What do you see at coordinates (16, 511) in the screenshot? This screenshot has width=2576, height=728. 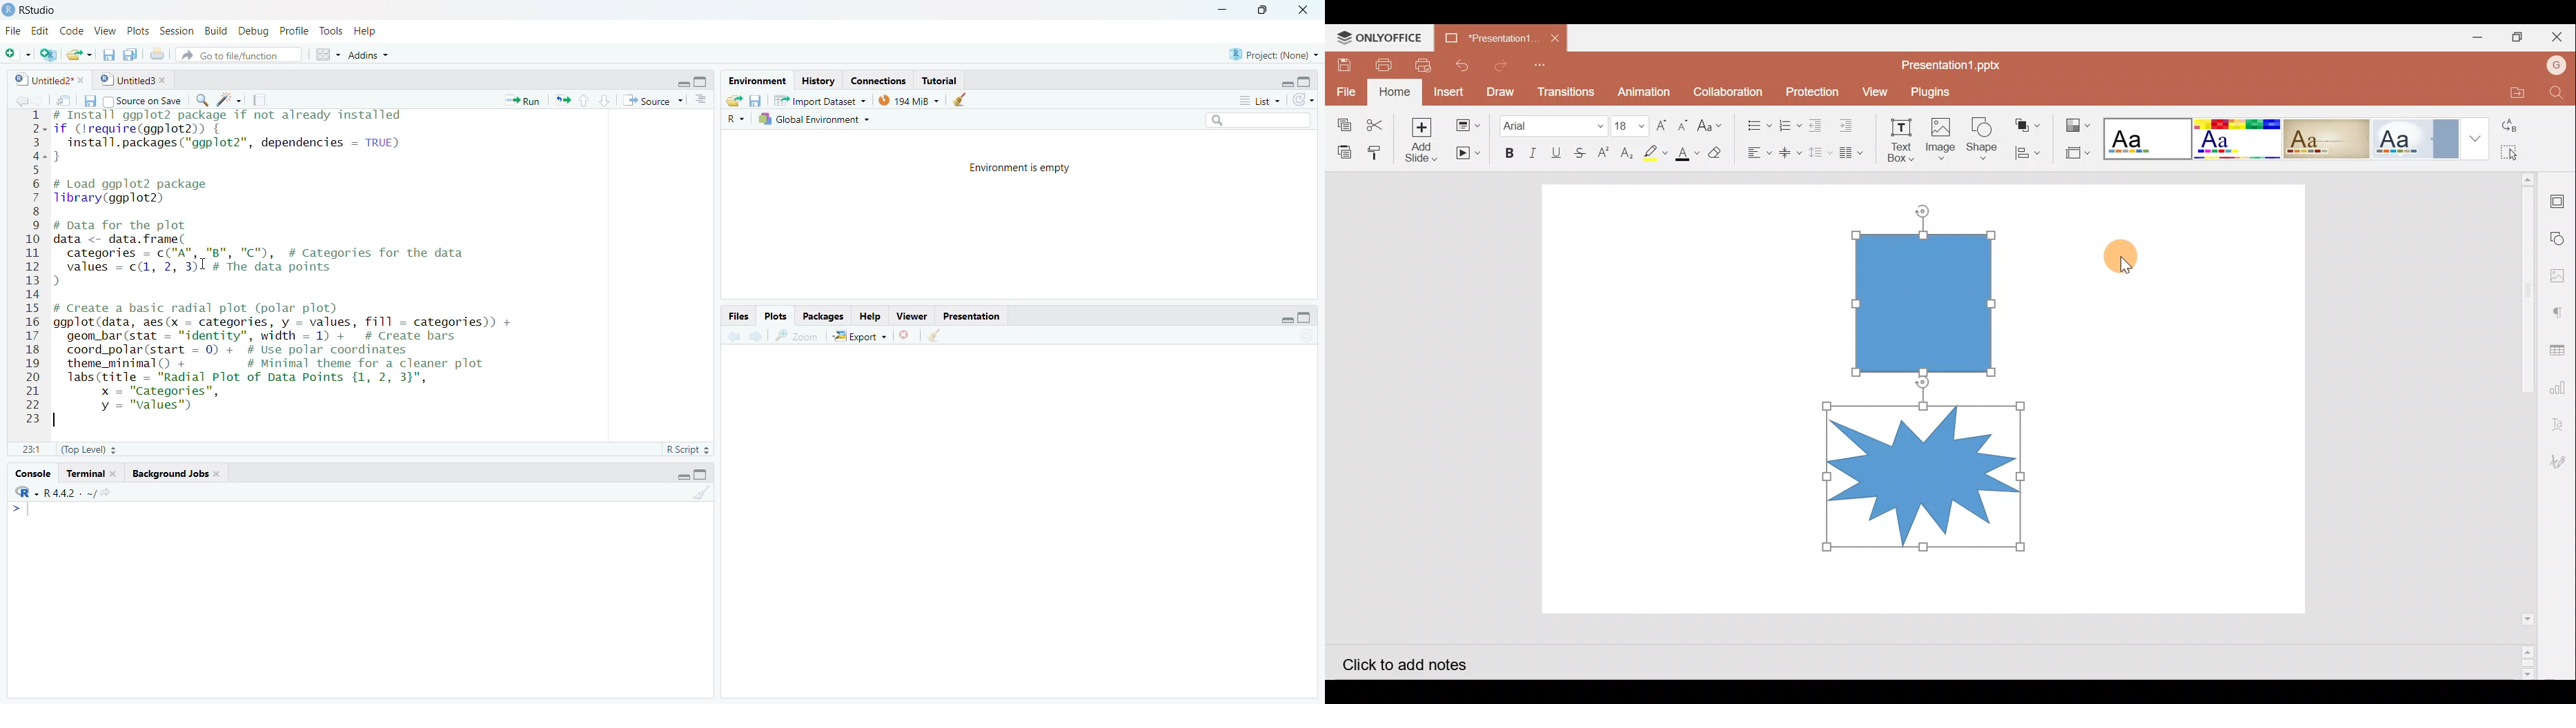 I see `Arrow` at bounding box center [16, 511].